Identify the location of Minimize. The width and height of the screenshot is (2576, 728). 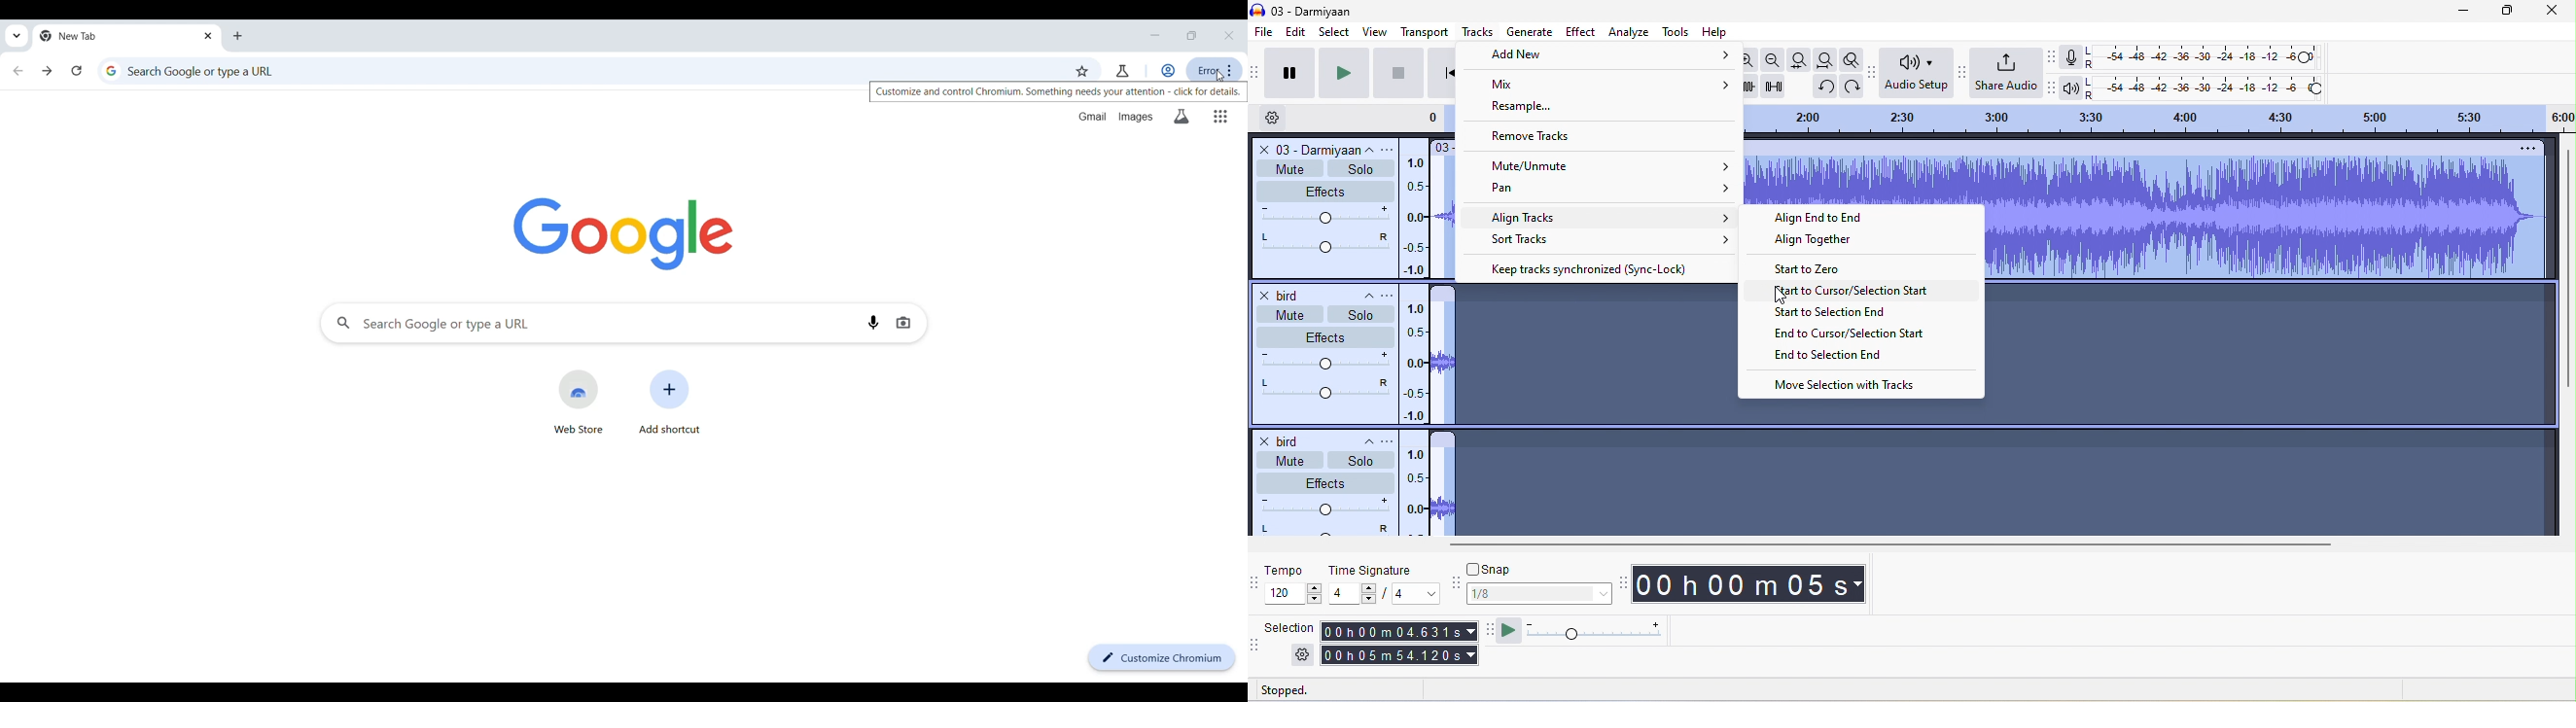
(1155, 35).